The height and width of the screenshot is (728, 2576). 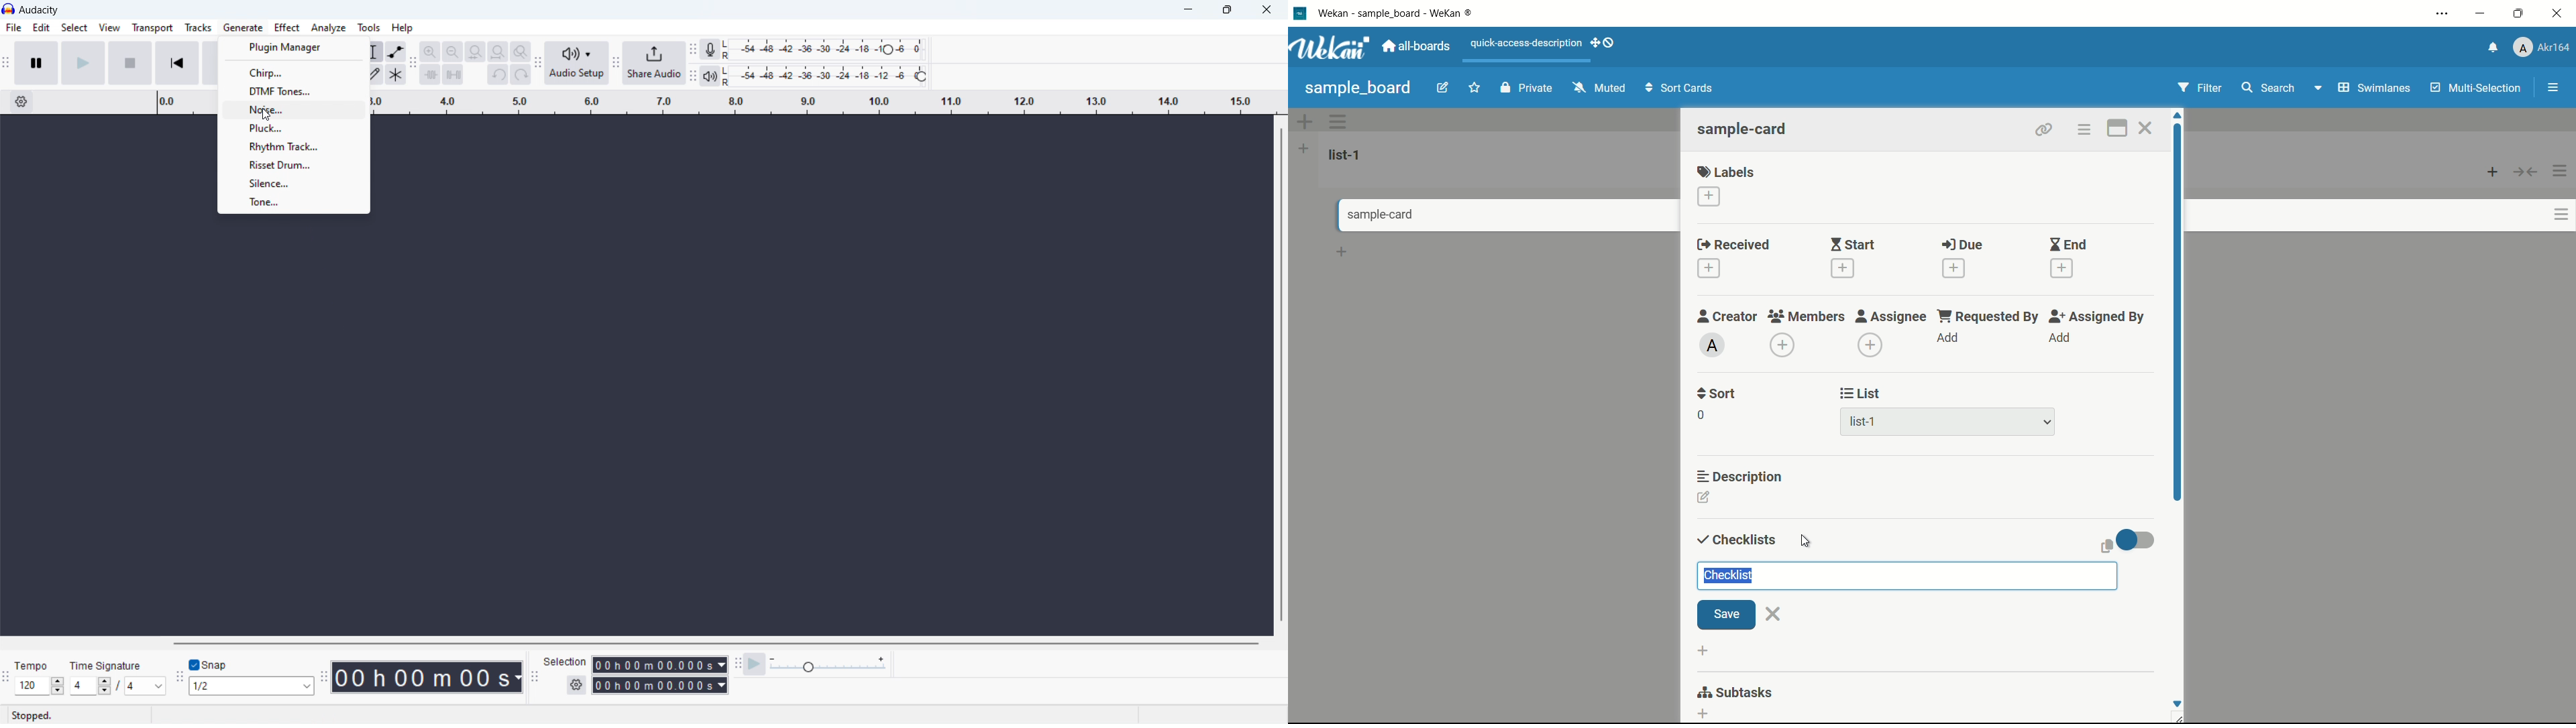 I want to click on swimlanes, so click(x=2373, y=88).